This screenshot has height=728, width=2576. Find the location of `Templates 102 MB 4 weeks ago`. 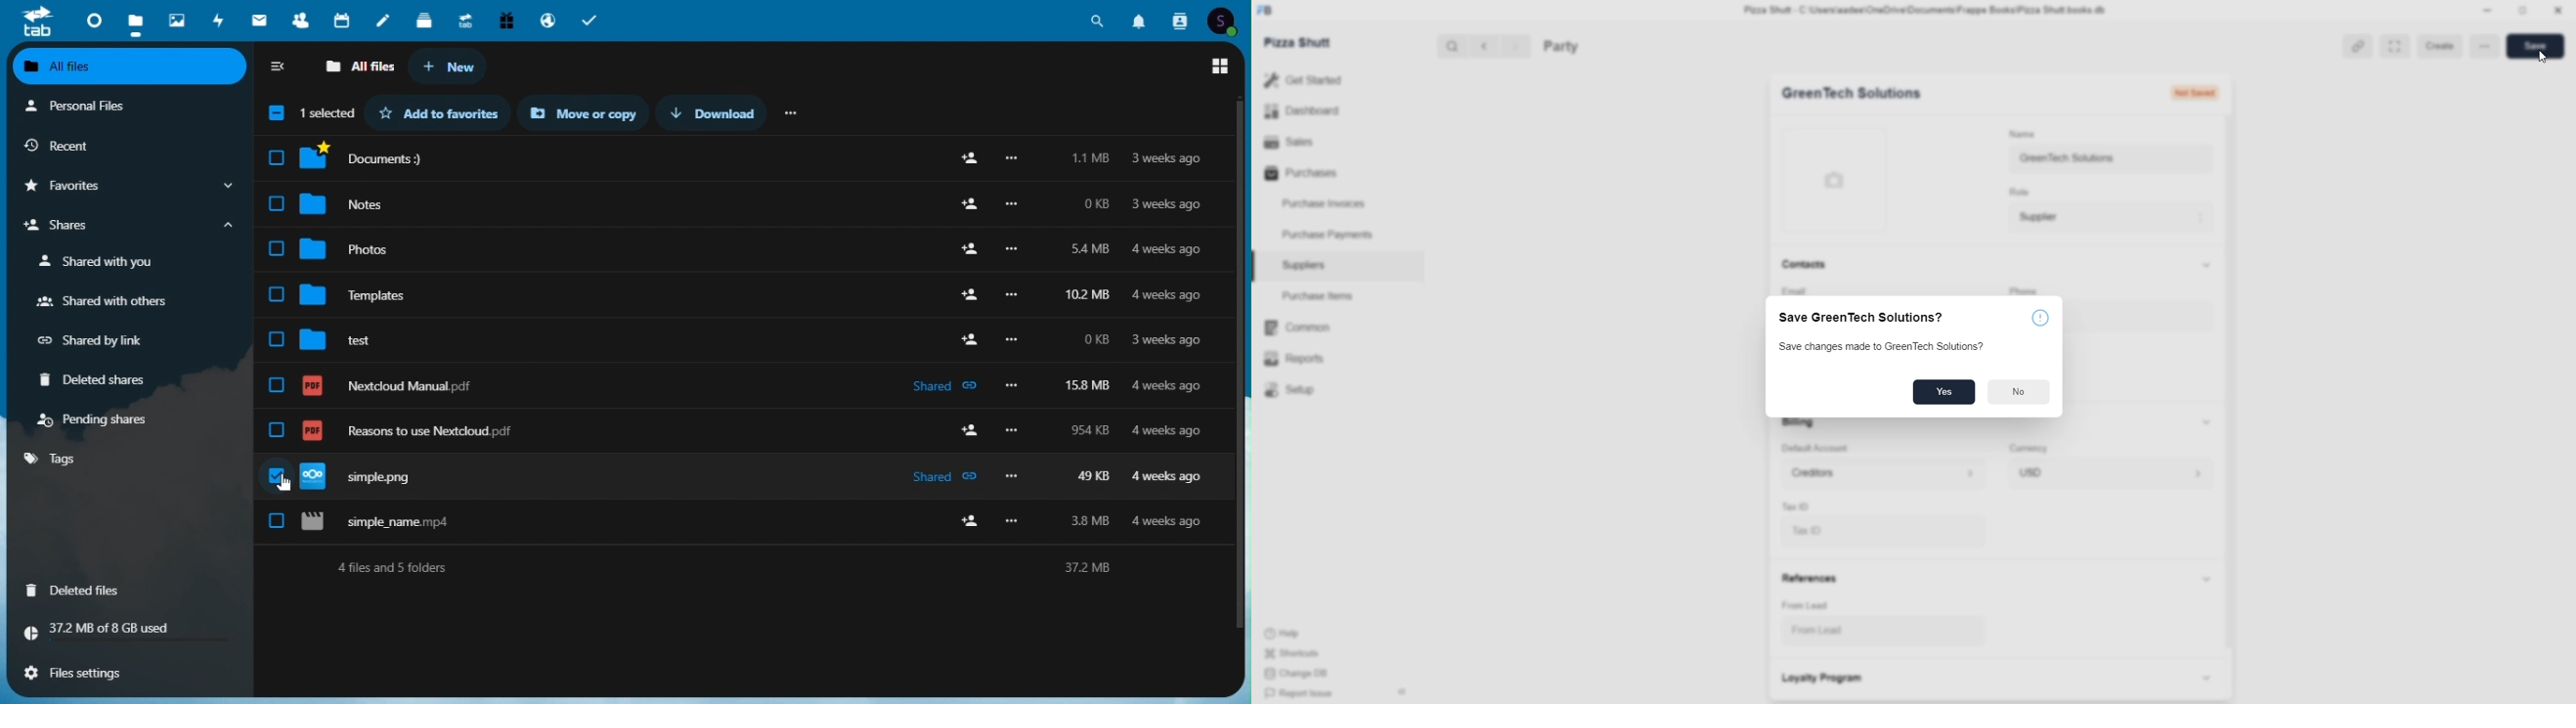

Templates 102 MB 4 weeks ago is located at coordinates (742, 286).